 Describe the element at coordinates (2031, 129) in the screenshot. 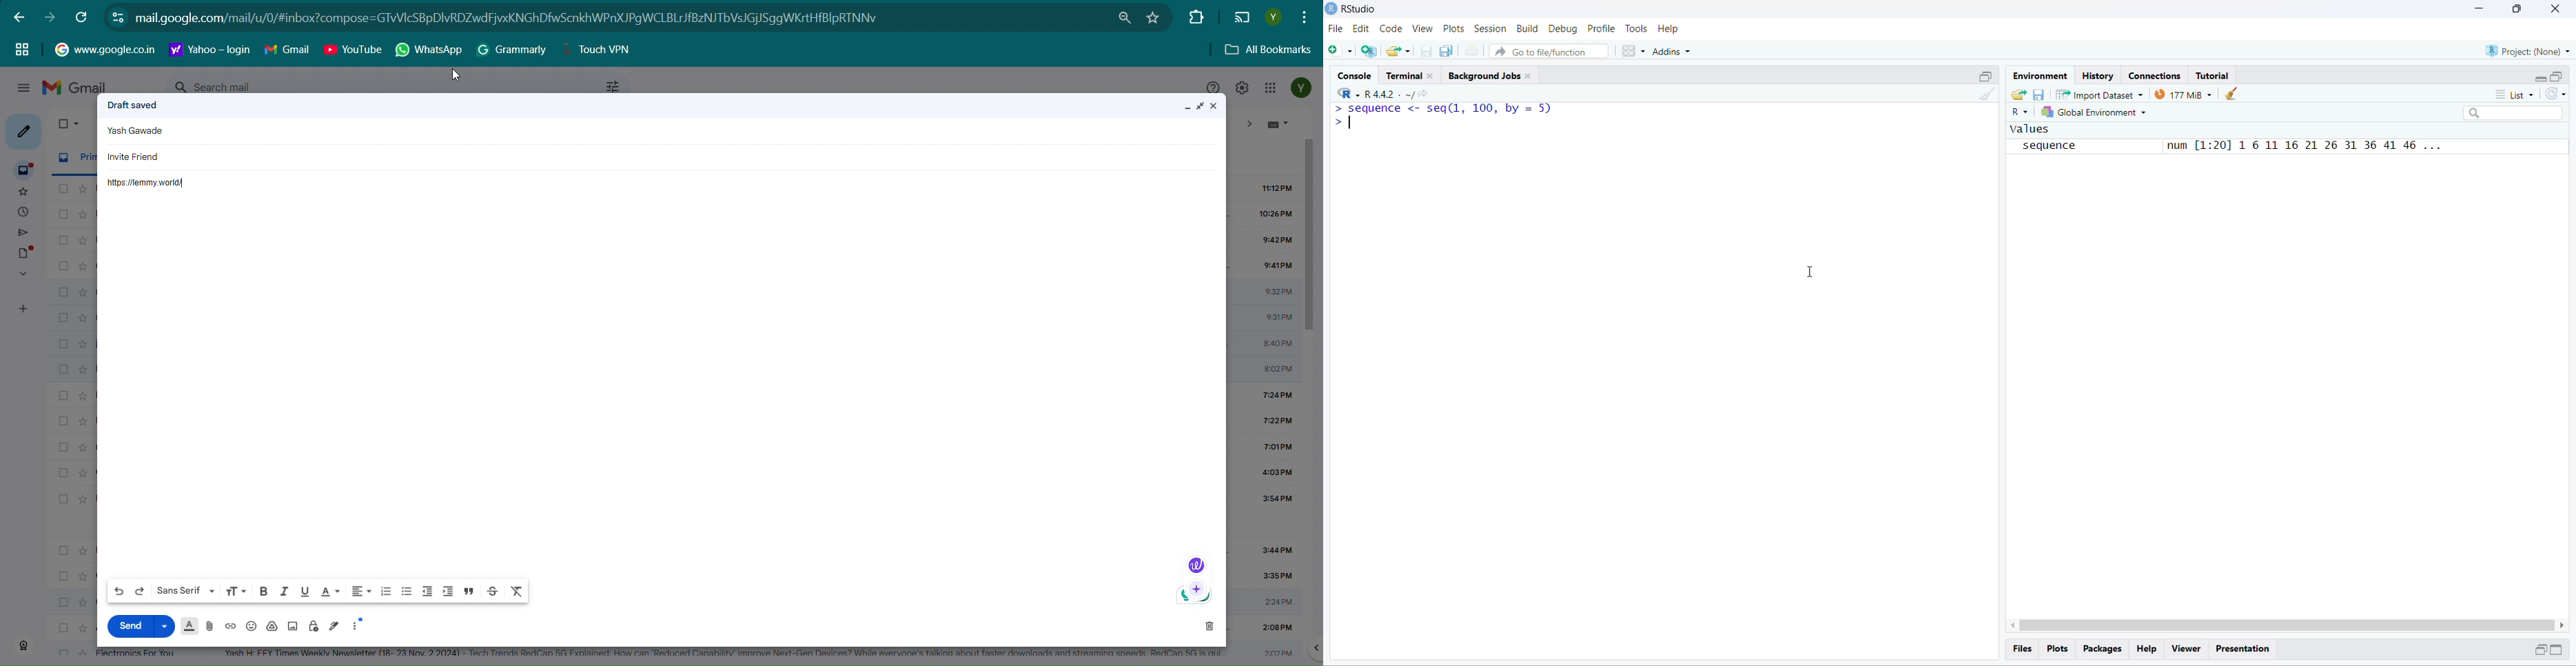

I see `values` at that location.